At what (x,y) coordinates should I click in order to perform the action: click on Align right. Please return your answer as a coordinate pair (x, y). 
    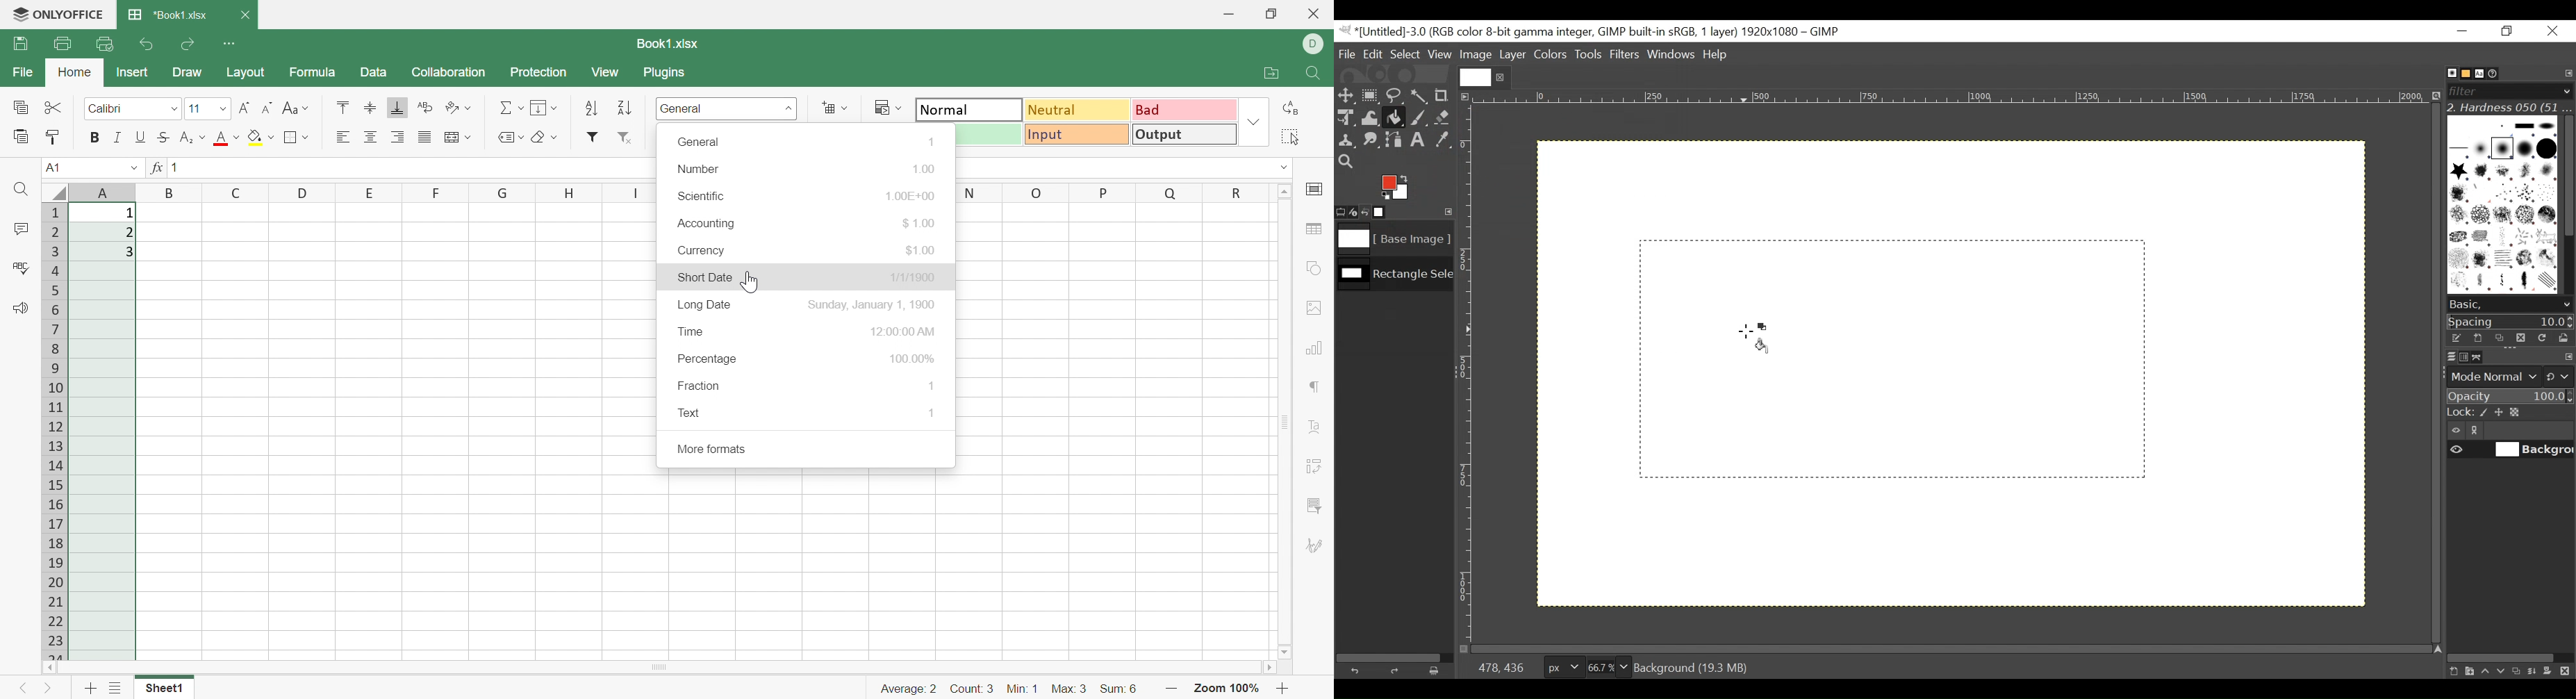
    Looking at the image, I should click on (398, 137).